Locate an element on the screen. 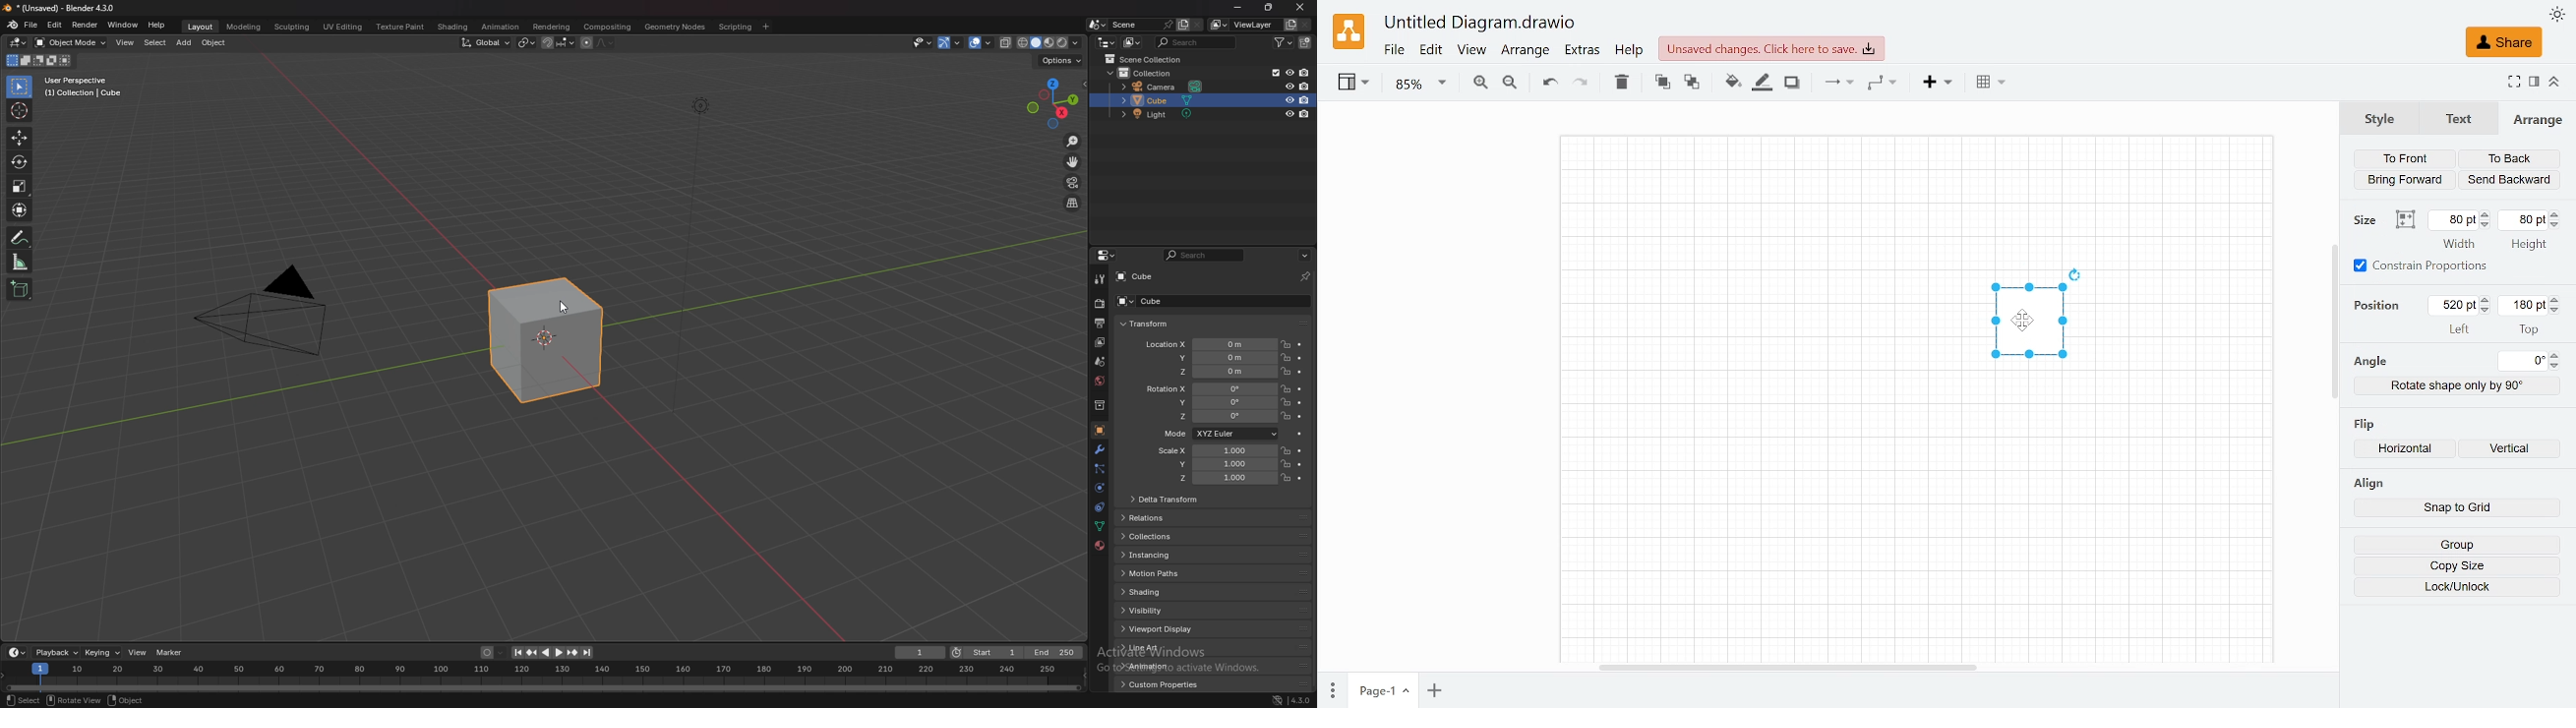  window is located at coordinates (124, 25).